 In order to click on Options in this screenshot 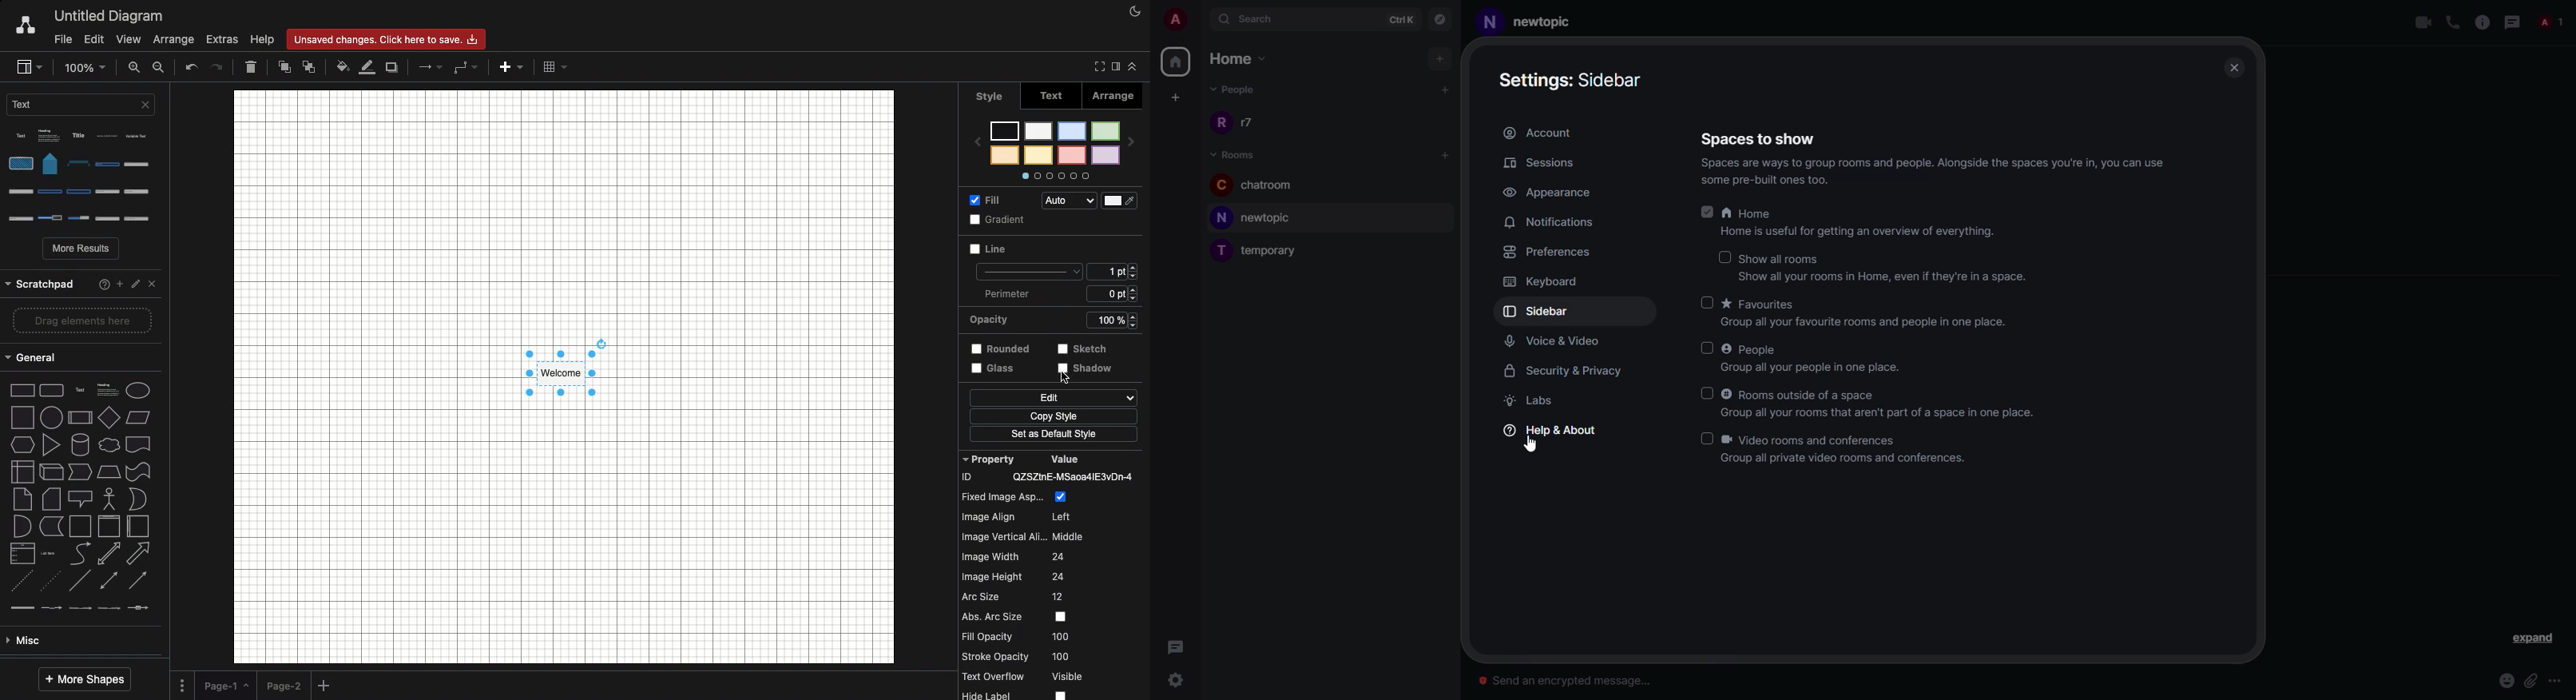, I will do `click(85, 177)`.